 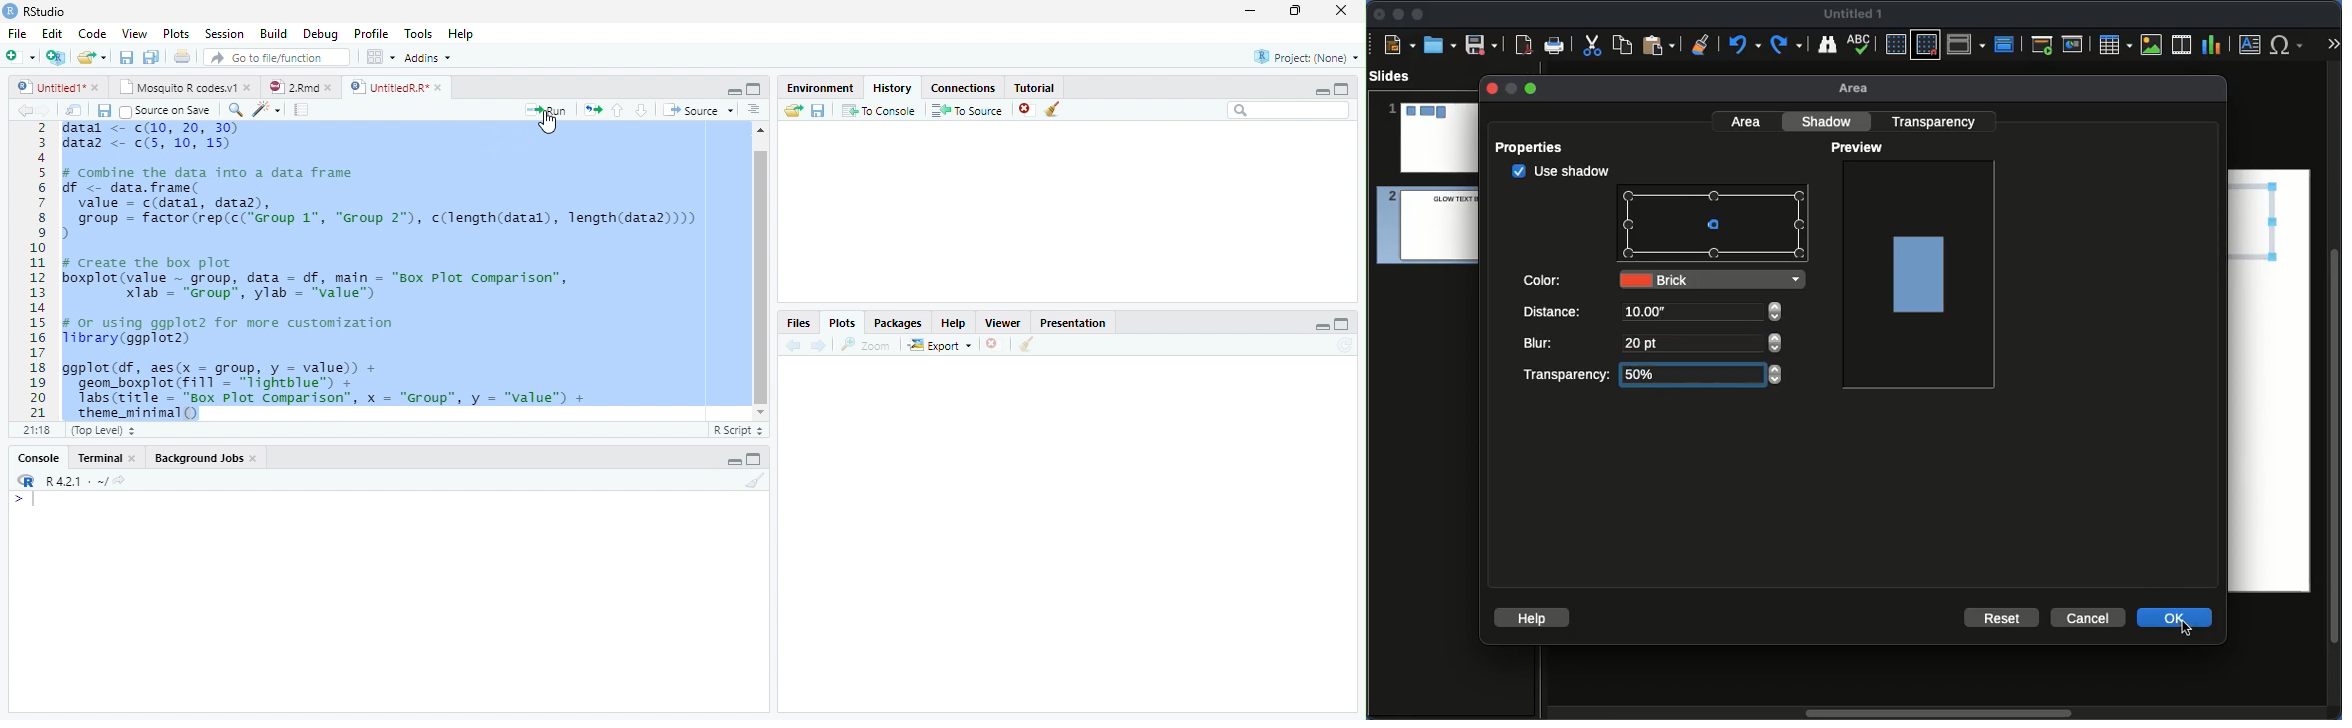 What do you see at coordinates (617, 110) in the screenshot?
I see `Go to previous section/chunk` at bounding box center [617, 110].